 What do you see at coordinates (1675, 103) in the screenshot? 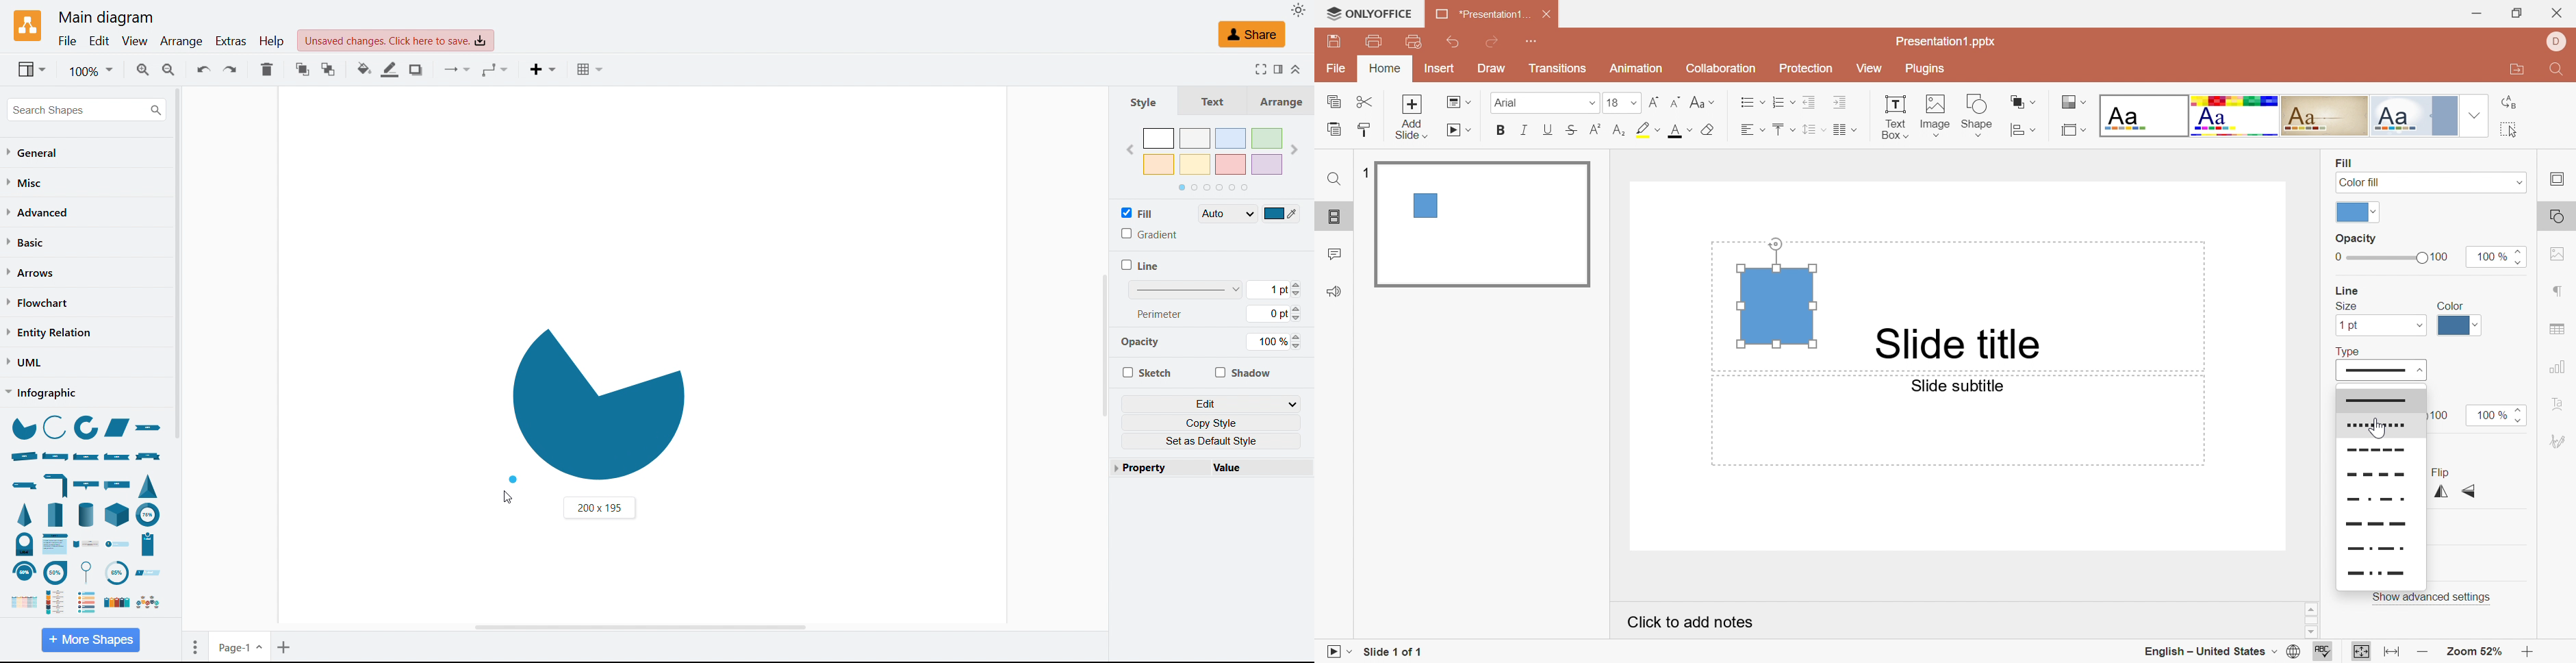
I see `Decrement font size` at bounding box center [1675, 103].